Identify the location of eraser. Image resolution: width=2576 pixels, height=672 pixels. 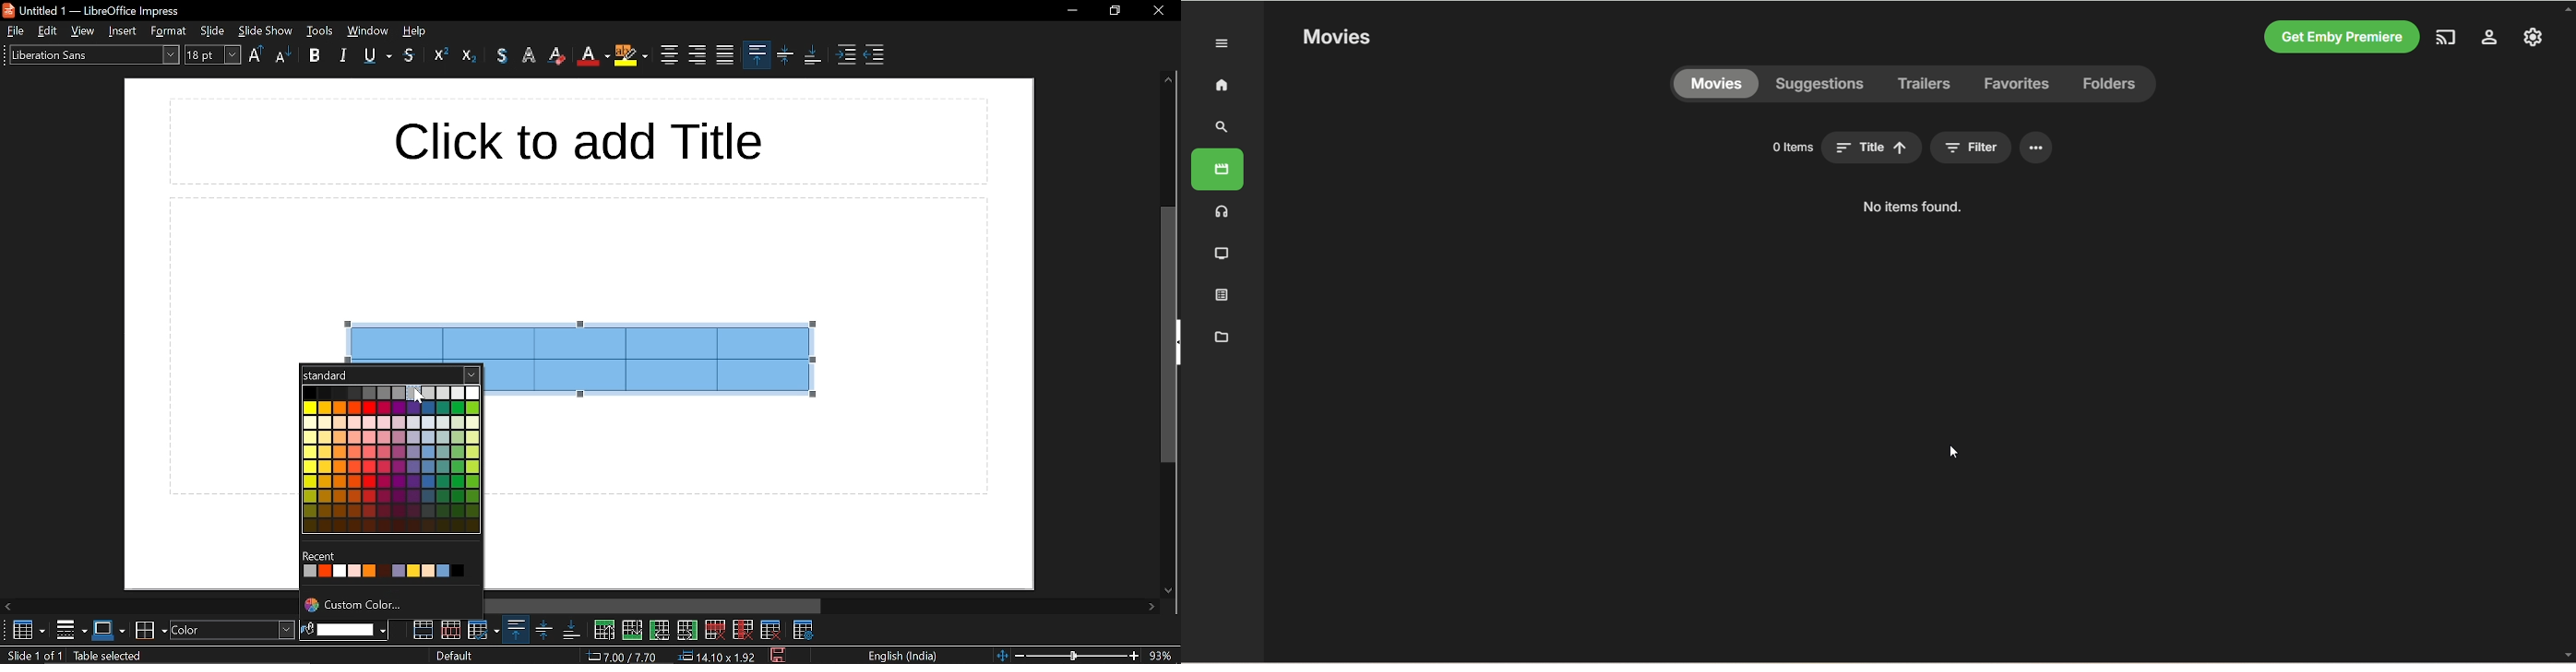
(470, 54).